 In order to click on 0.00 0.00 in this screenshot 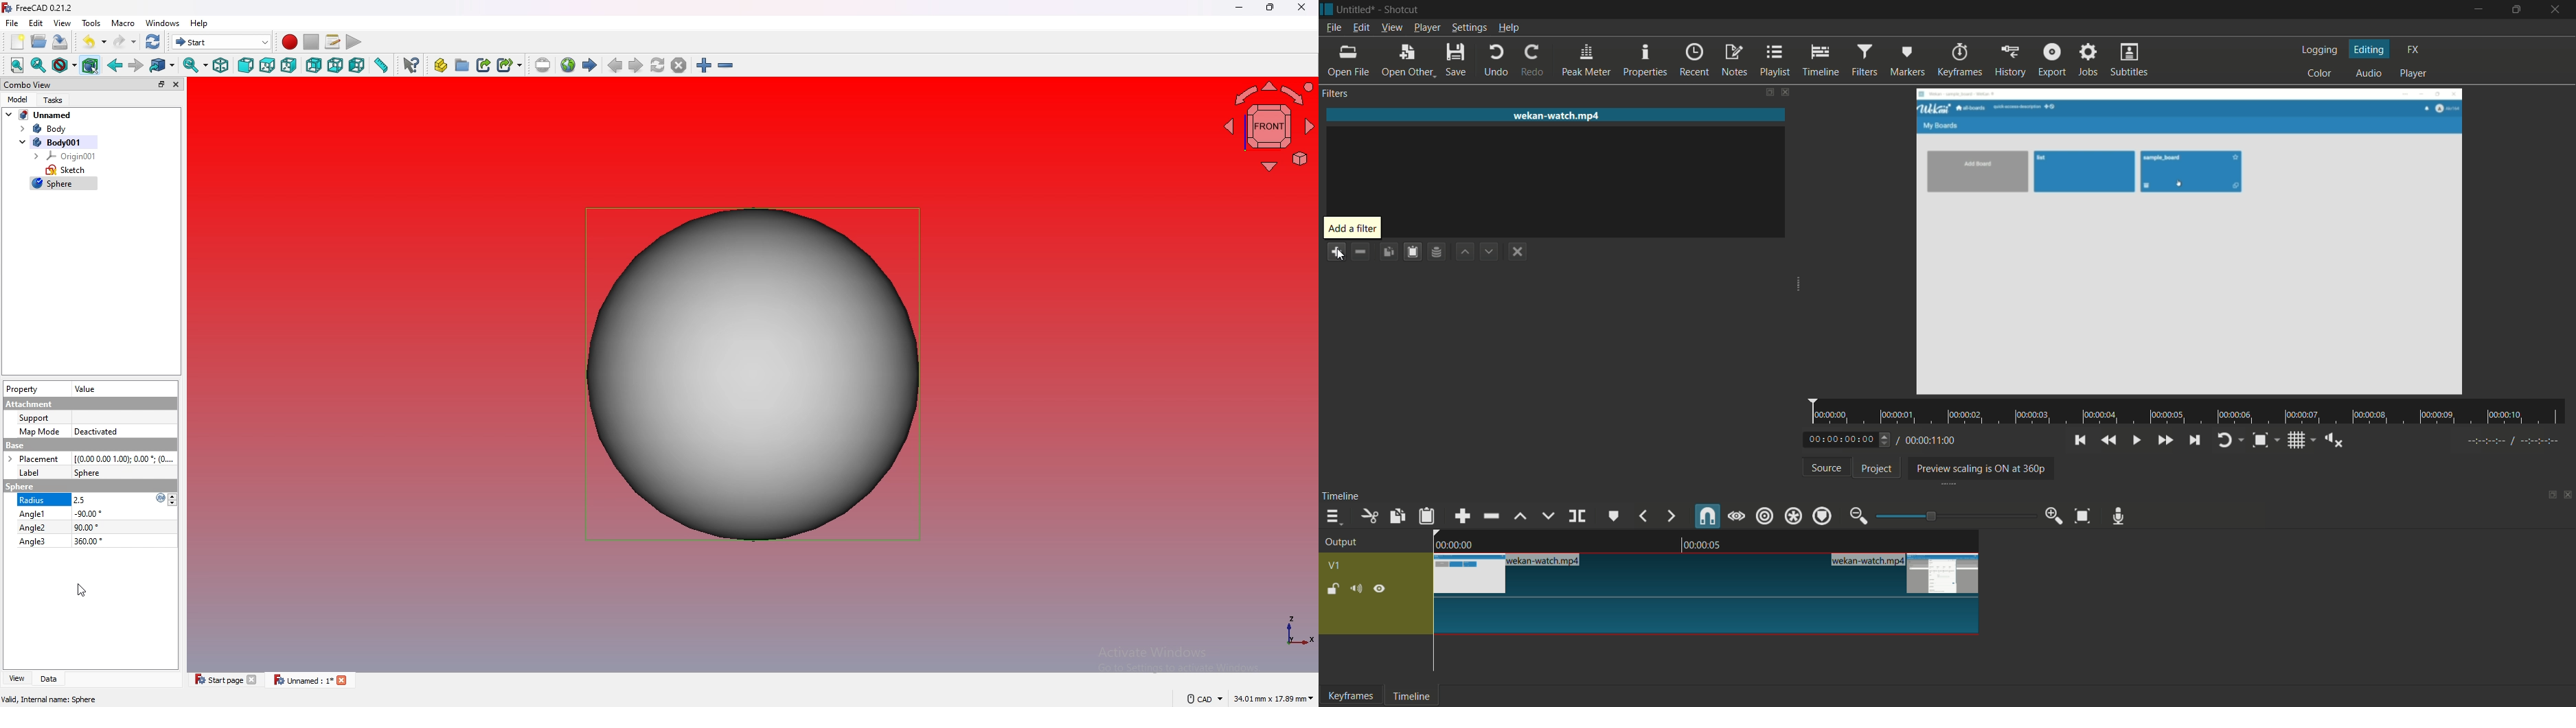, I will do `click(124, 459)`.